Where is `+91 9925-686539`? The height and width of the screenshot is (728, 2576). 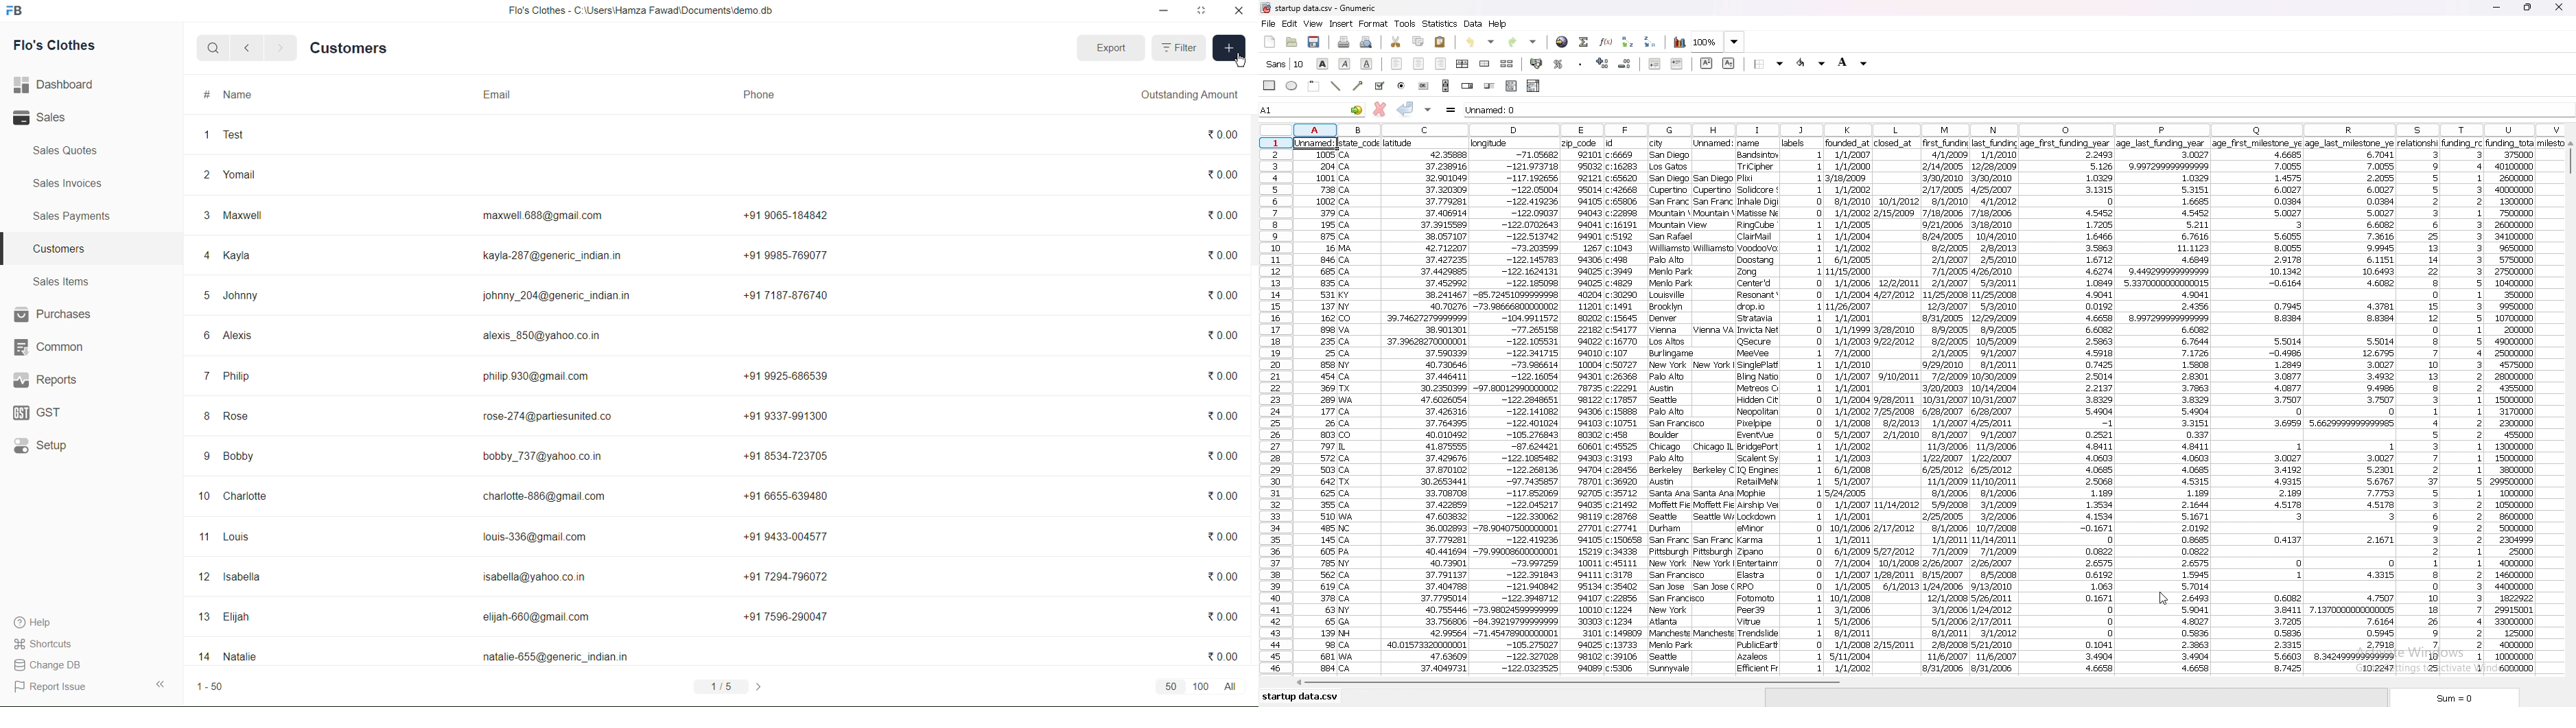 +91 9925-686539 is located at coordinates (799, 375).